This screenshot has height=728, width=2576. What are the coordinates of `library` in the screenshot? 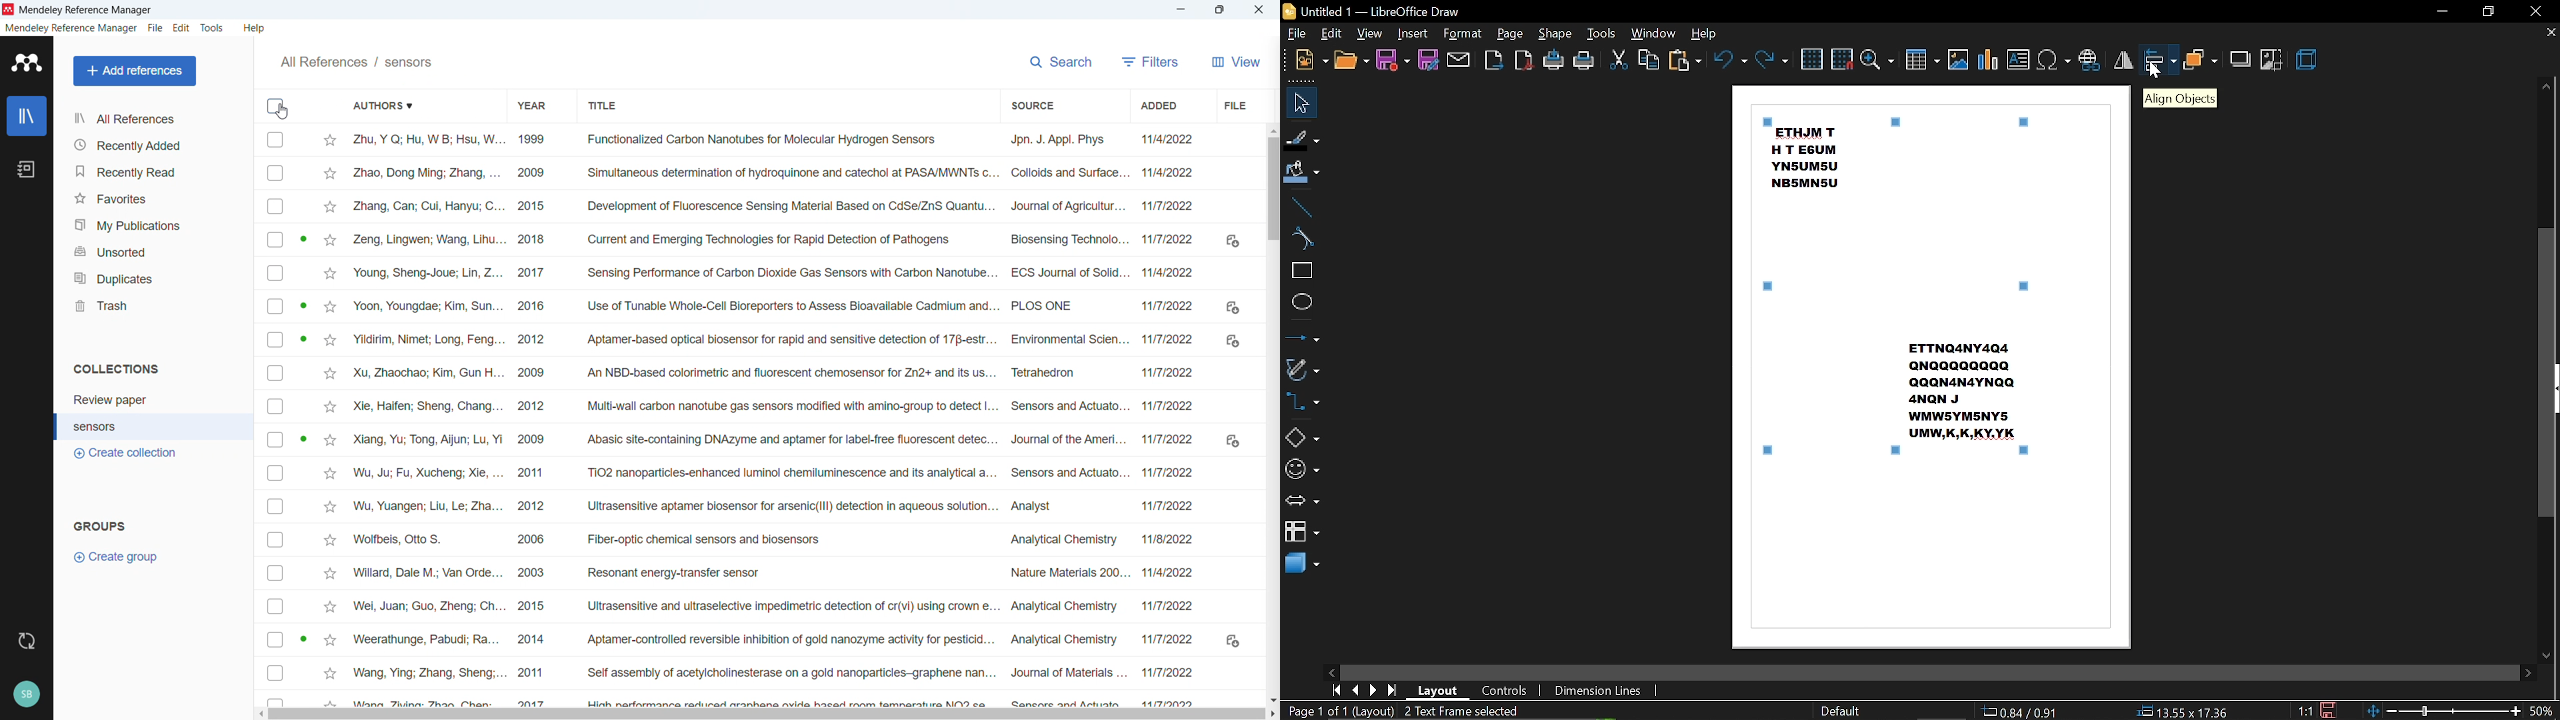 It's located at (27, 115).